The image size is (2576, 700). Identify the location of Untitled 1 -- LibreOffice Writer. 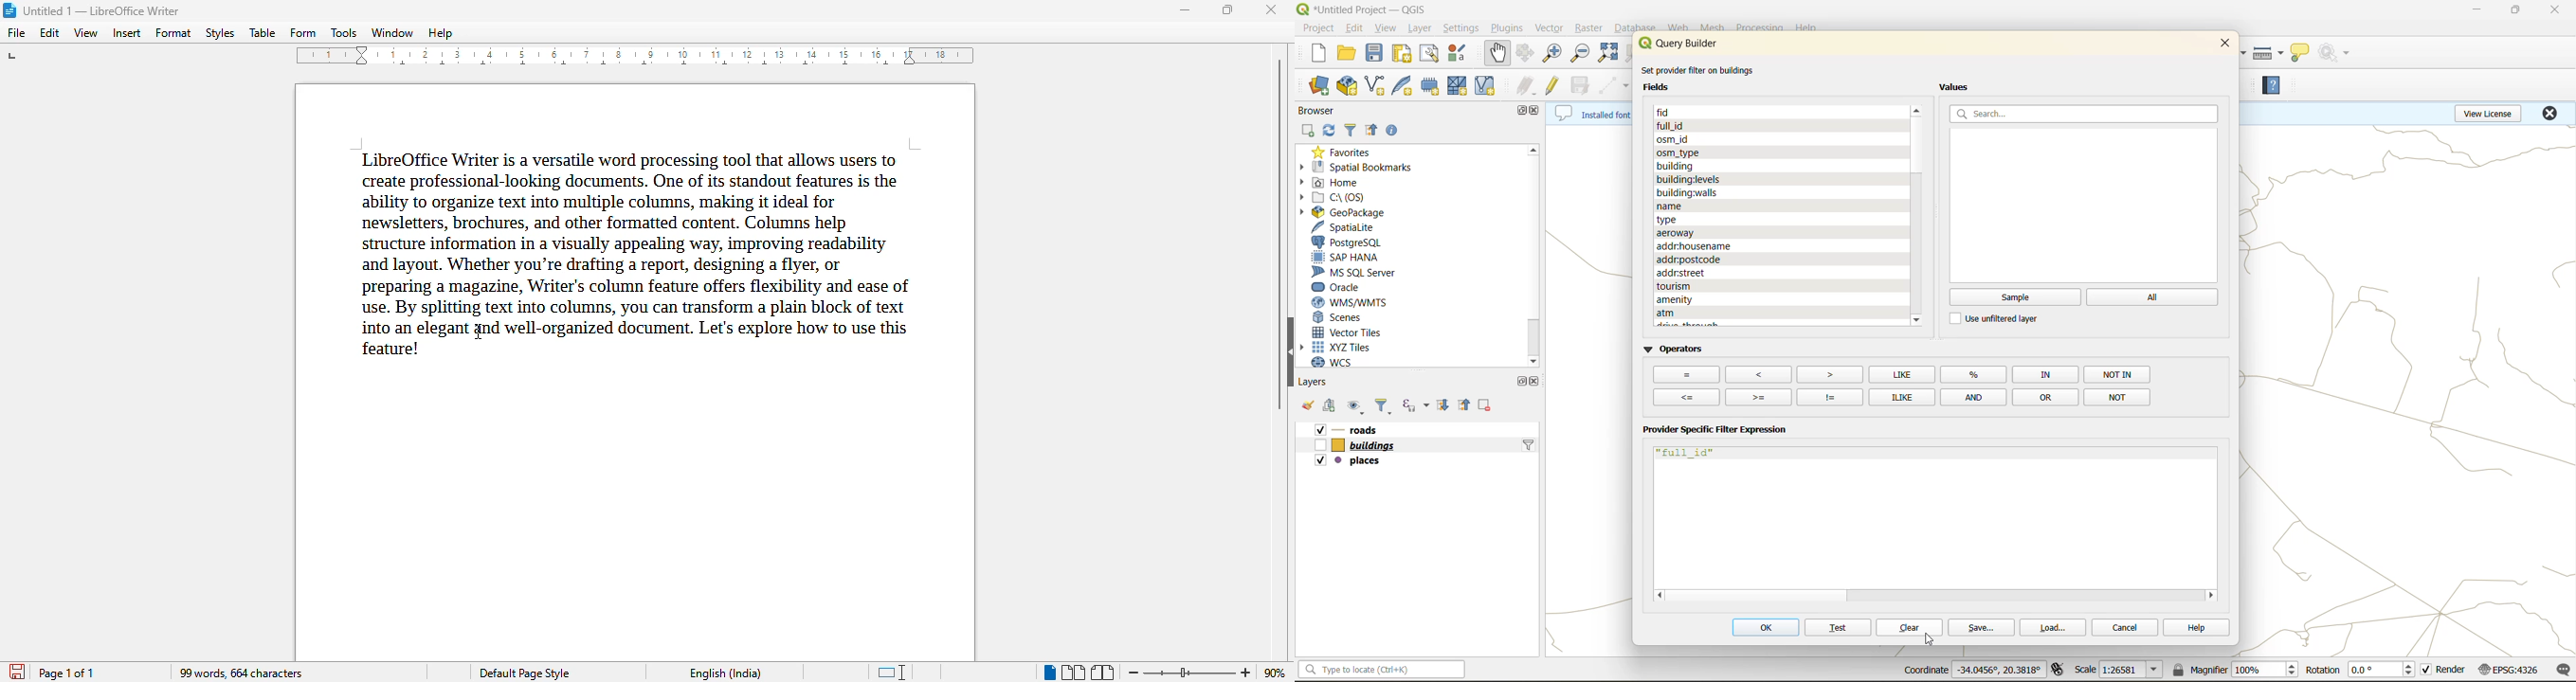
(104, 9).